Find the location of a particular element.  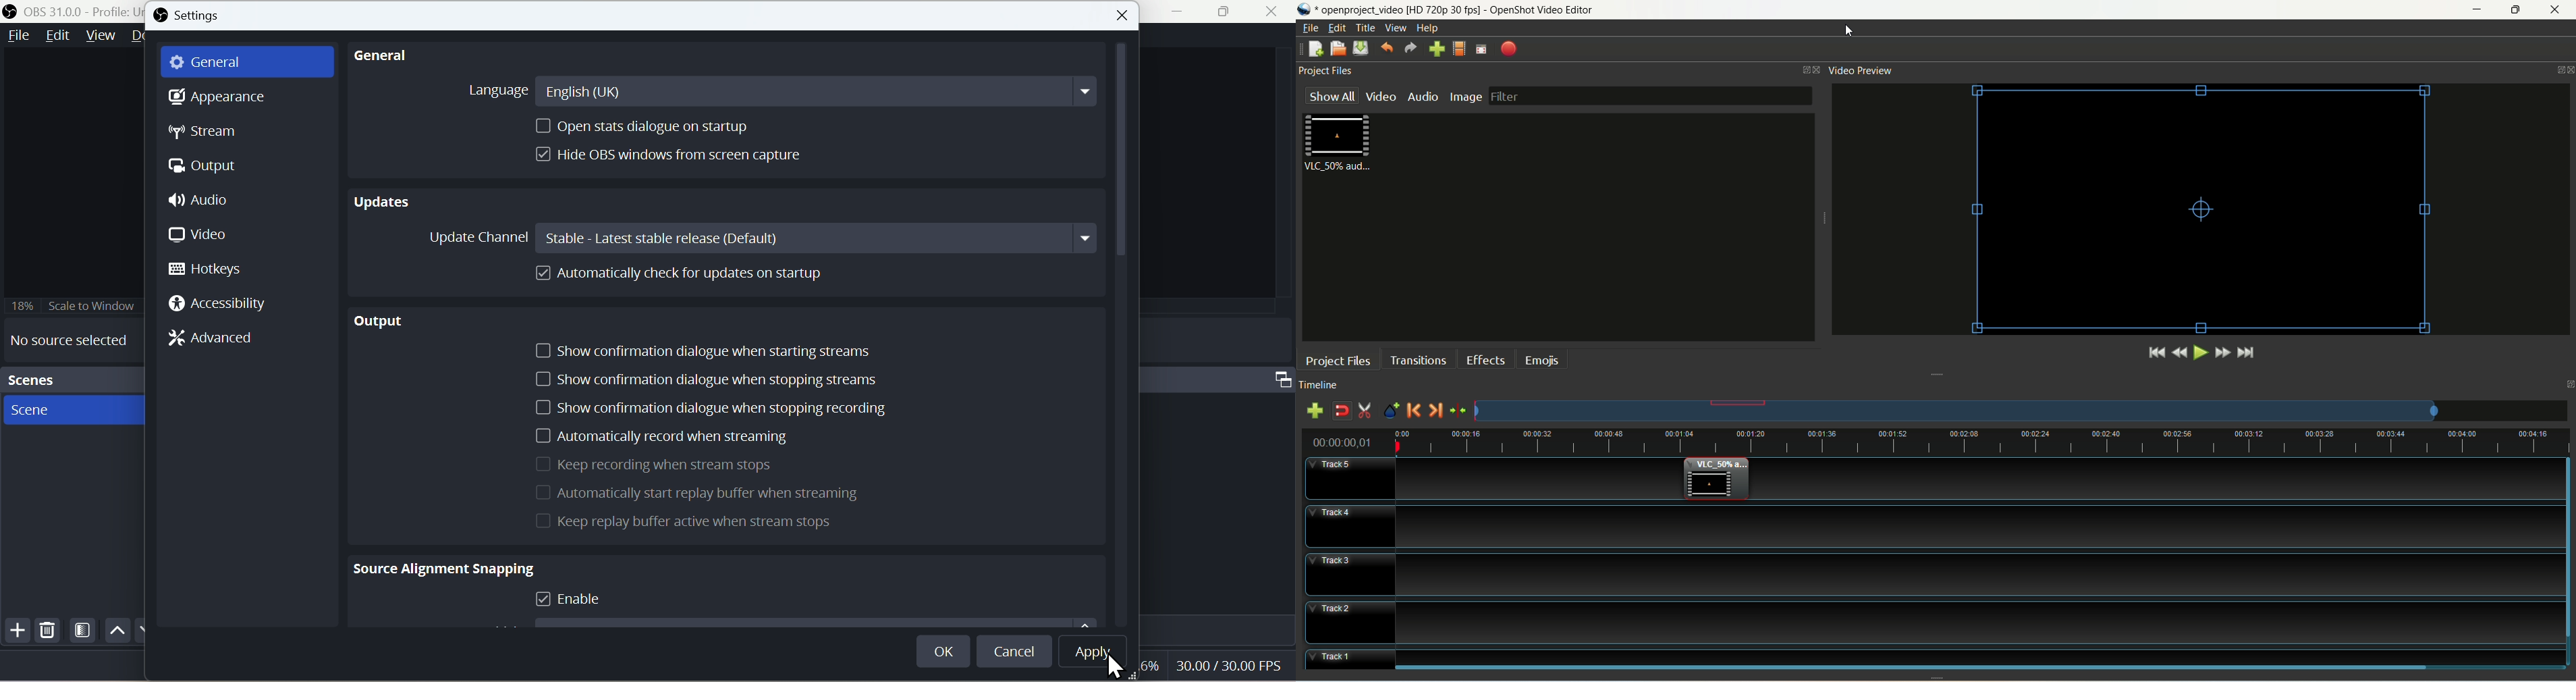

project files is located at coordinates (1330, 71).